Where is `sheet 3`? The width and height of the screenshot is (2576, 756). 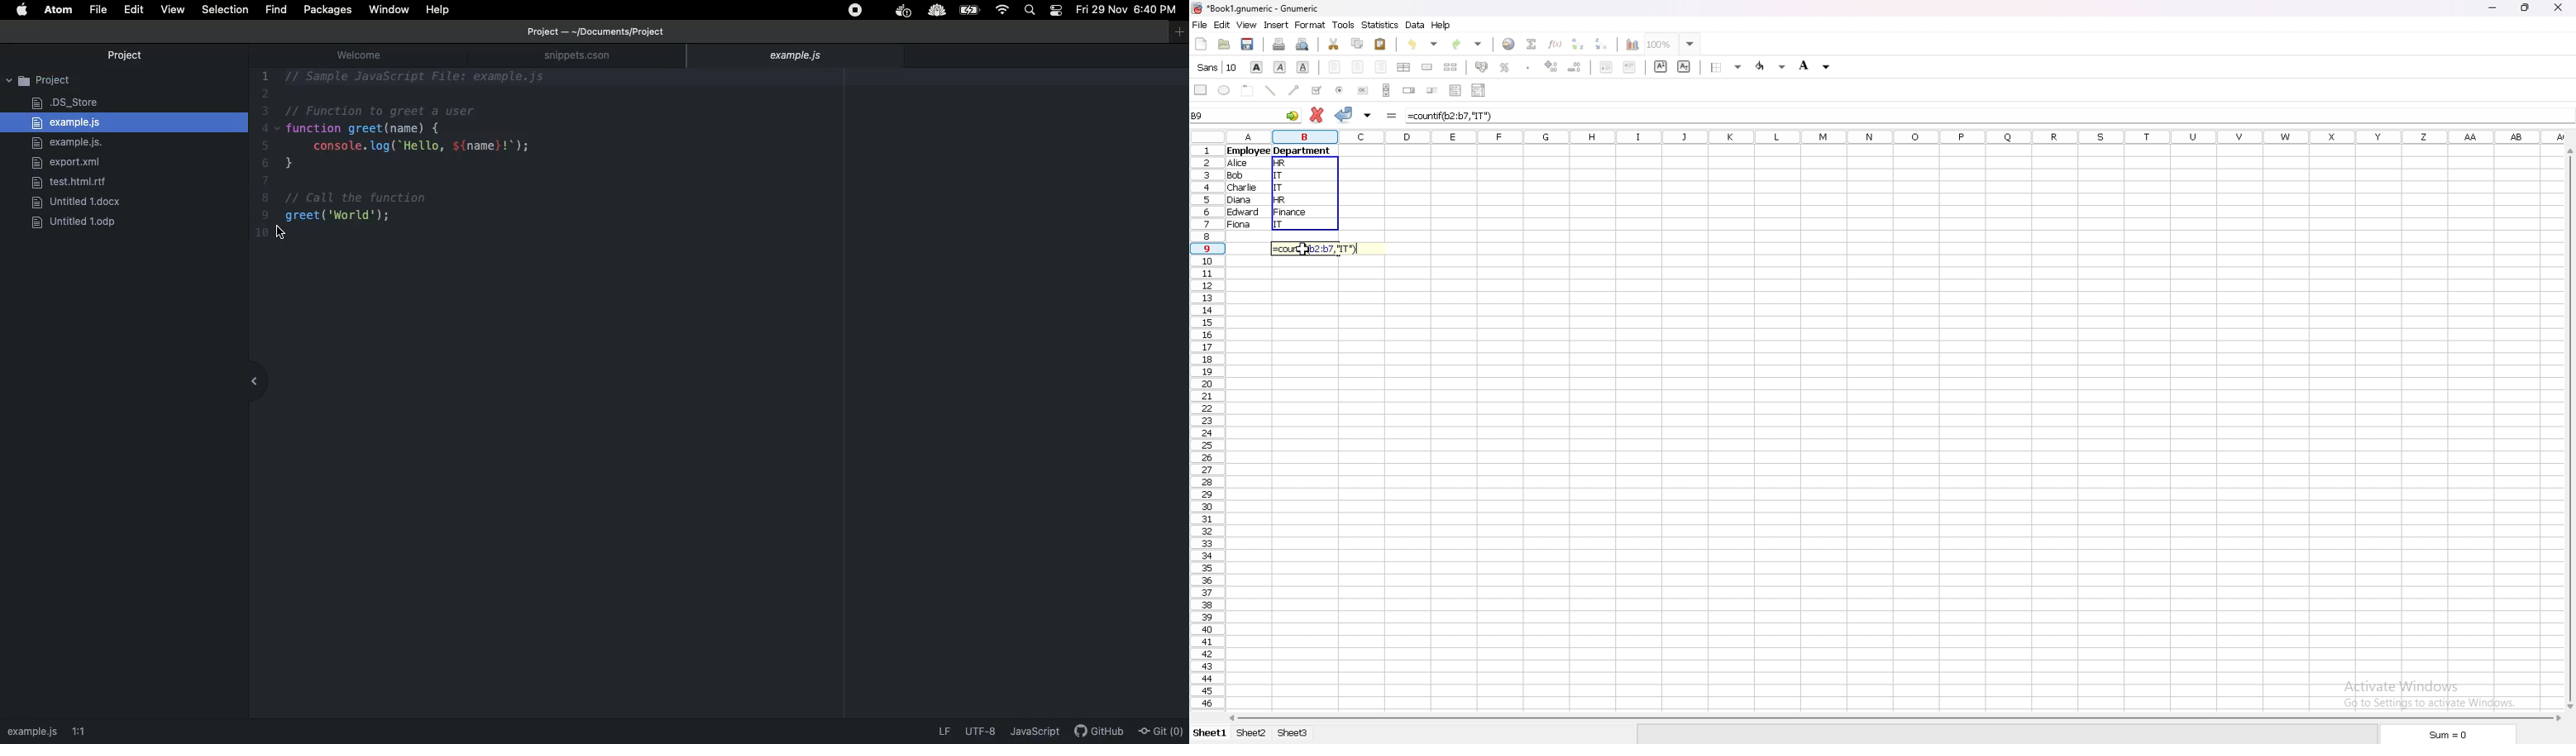
sheet 3 is located at coordinates (1294, 733).